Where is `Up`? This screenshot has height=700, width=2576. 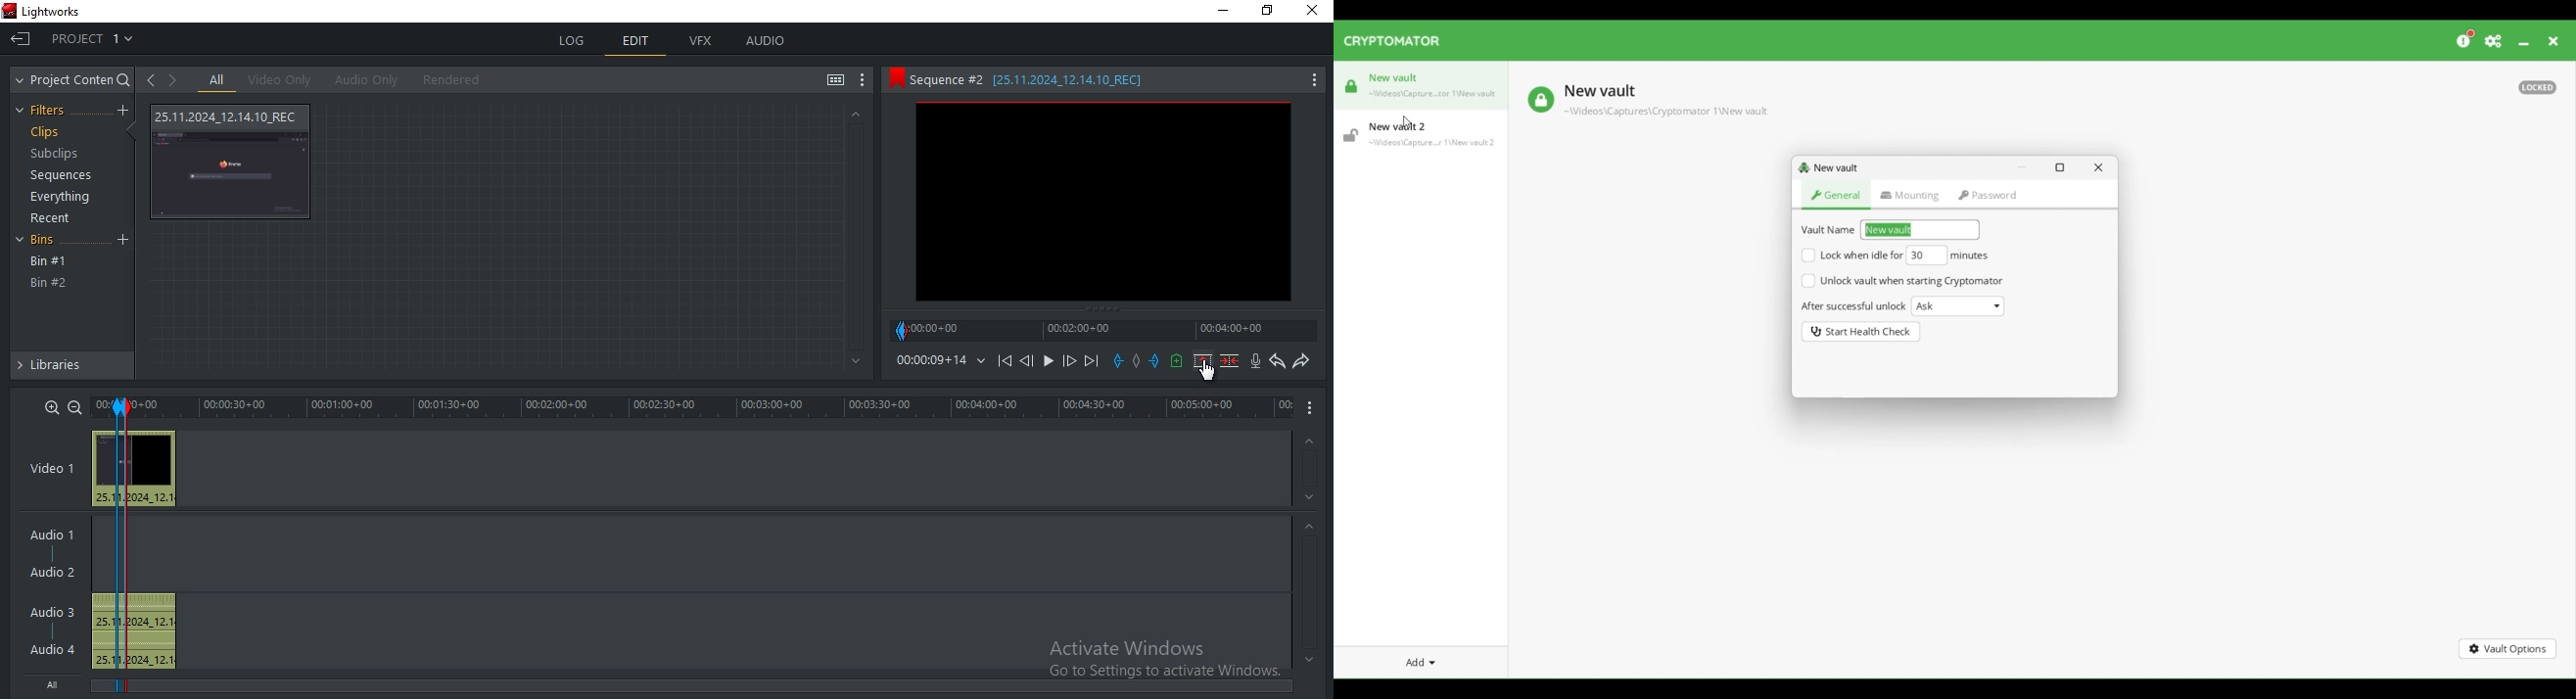
Up is located at coordinates (1310, 526).